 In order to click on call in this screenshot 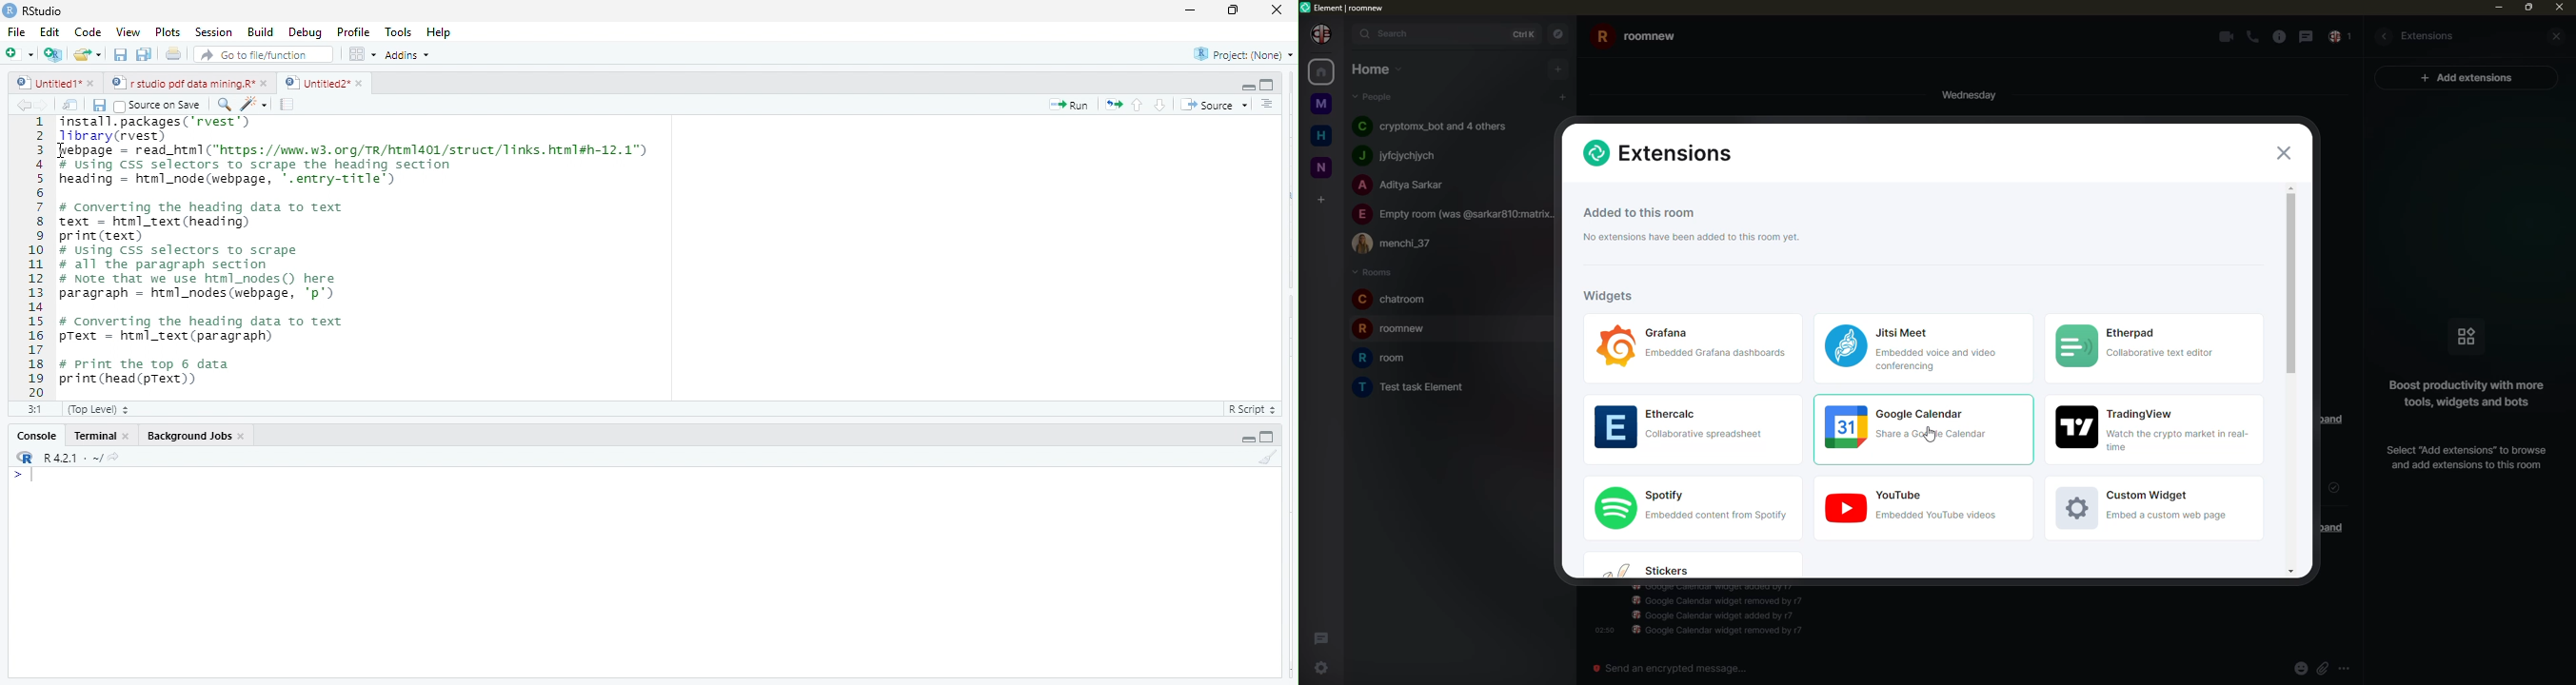, I will do `click(2253, 37)`.